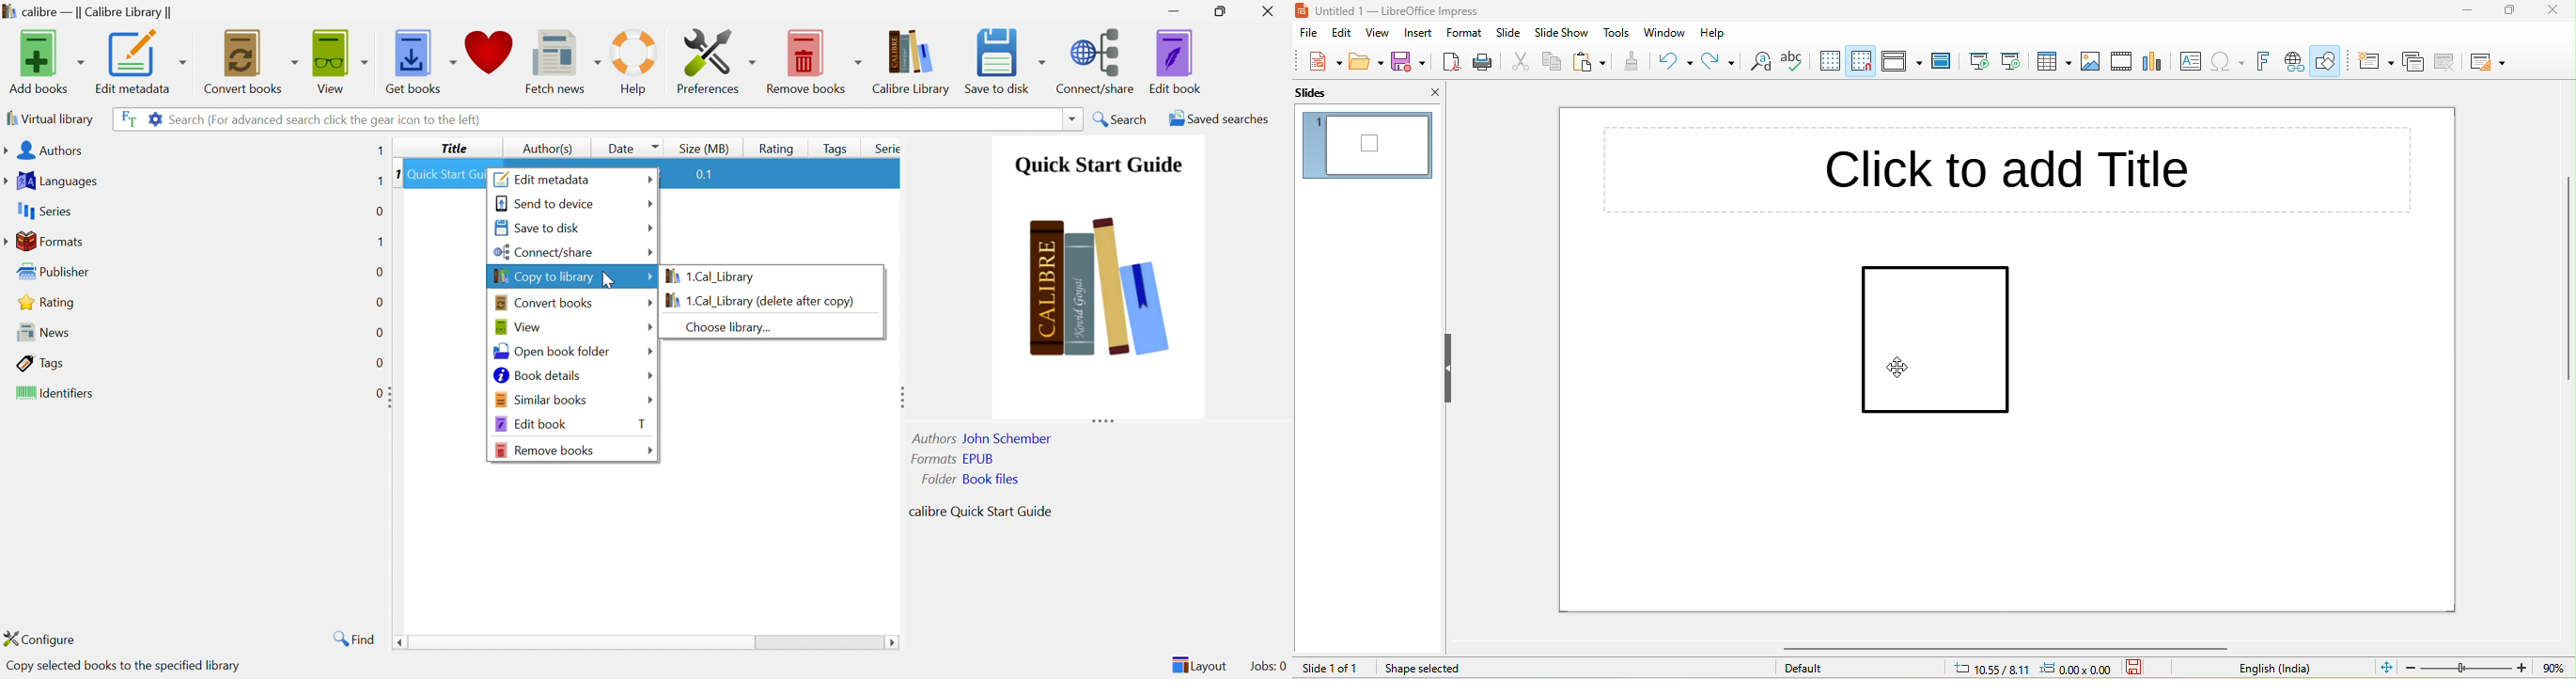 The width and height of the screenshot is (2576, 700). What do you see at coordinates (39, 361) in the screenshot?
I see `Tags` at bounding box center [39, 361].